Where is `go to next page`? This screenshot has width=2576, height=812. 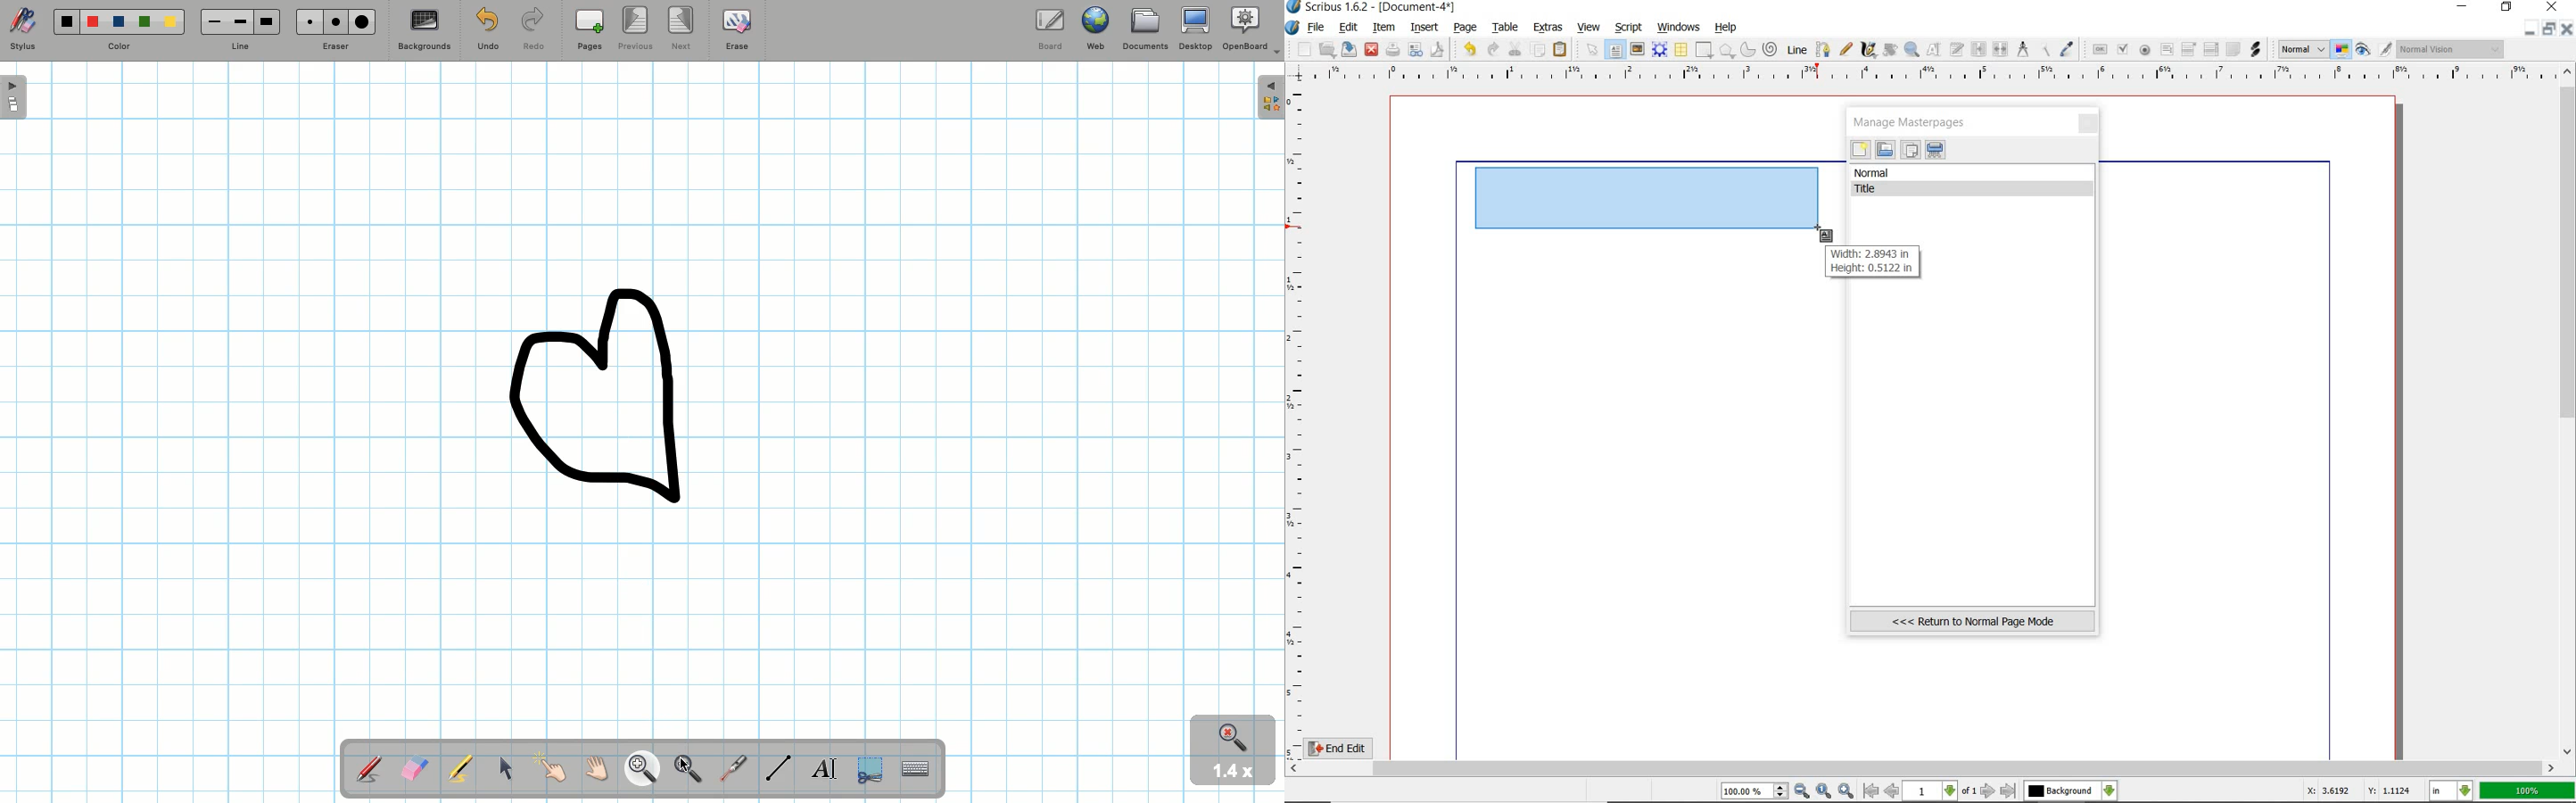
go to next page is located at coordinates (1990, 791).